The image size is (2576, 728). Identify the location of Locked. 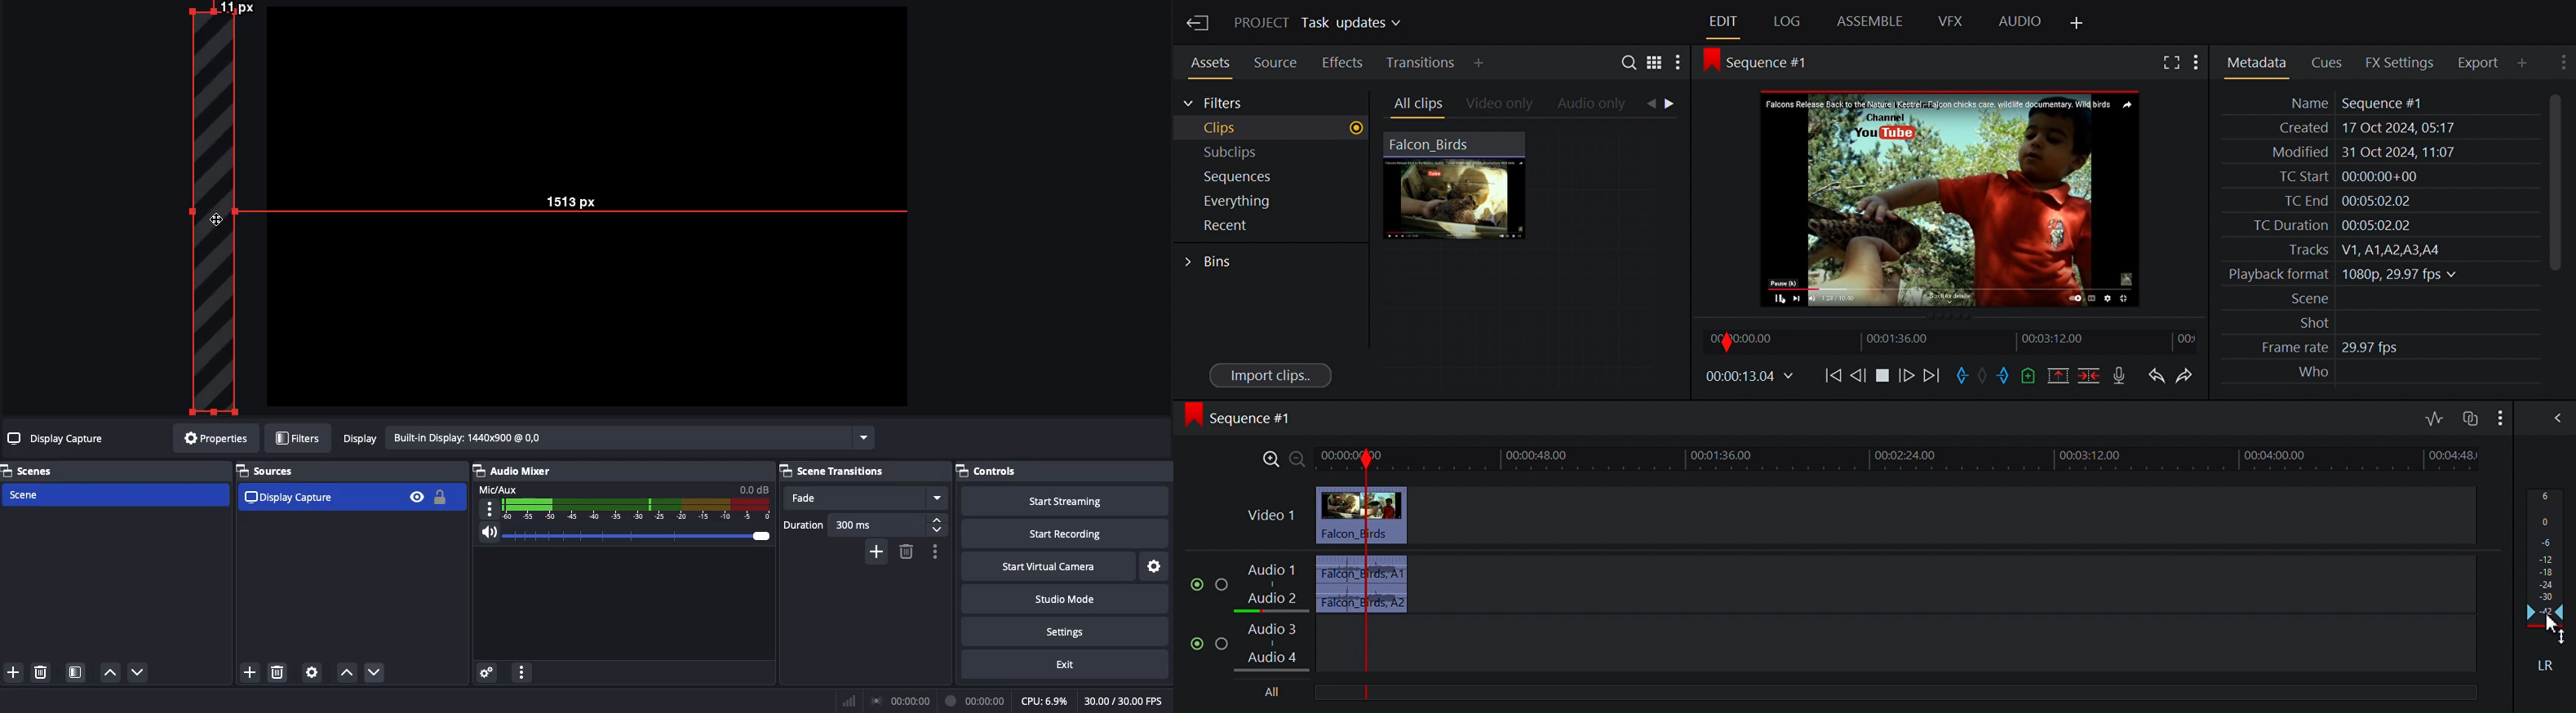
(438, 497).